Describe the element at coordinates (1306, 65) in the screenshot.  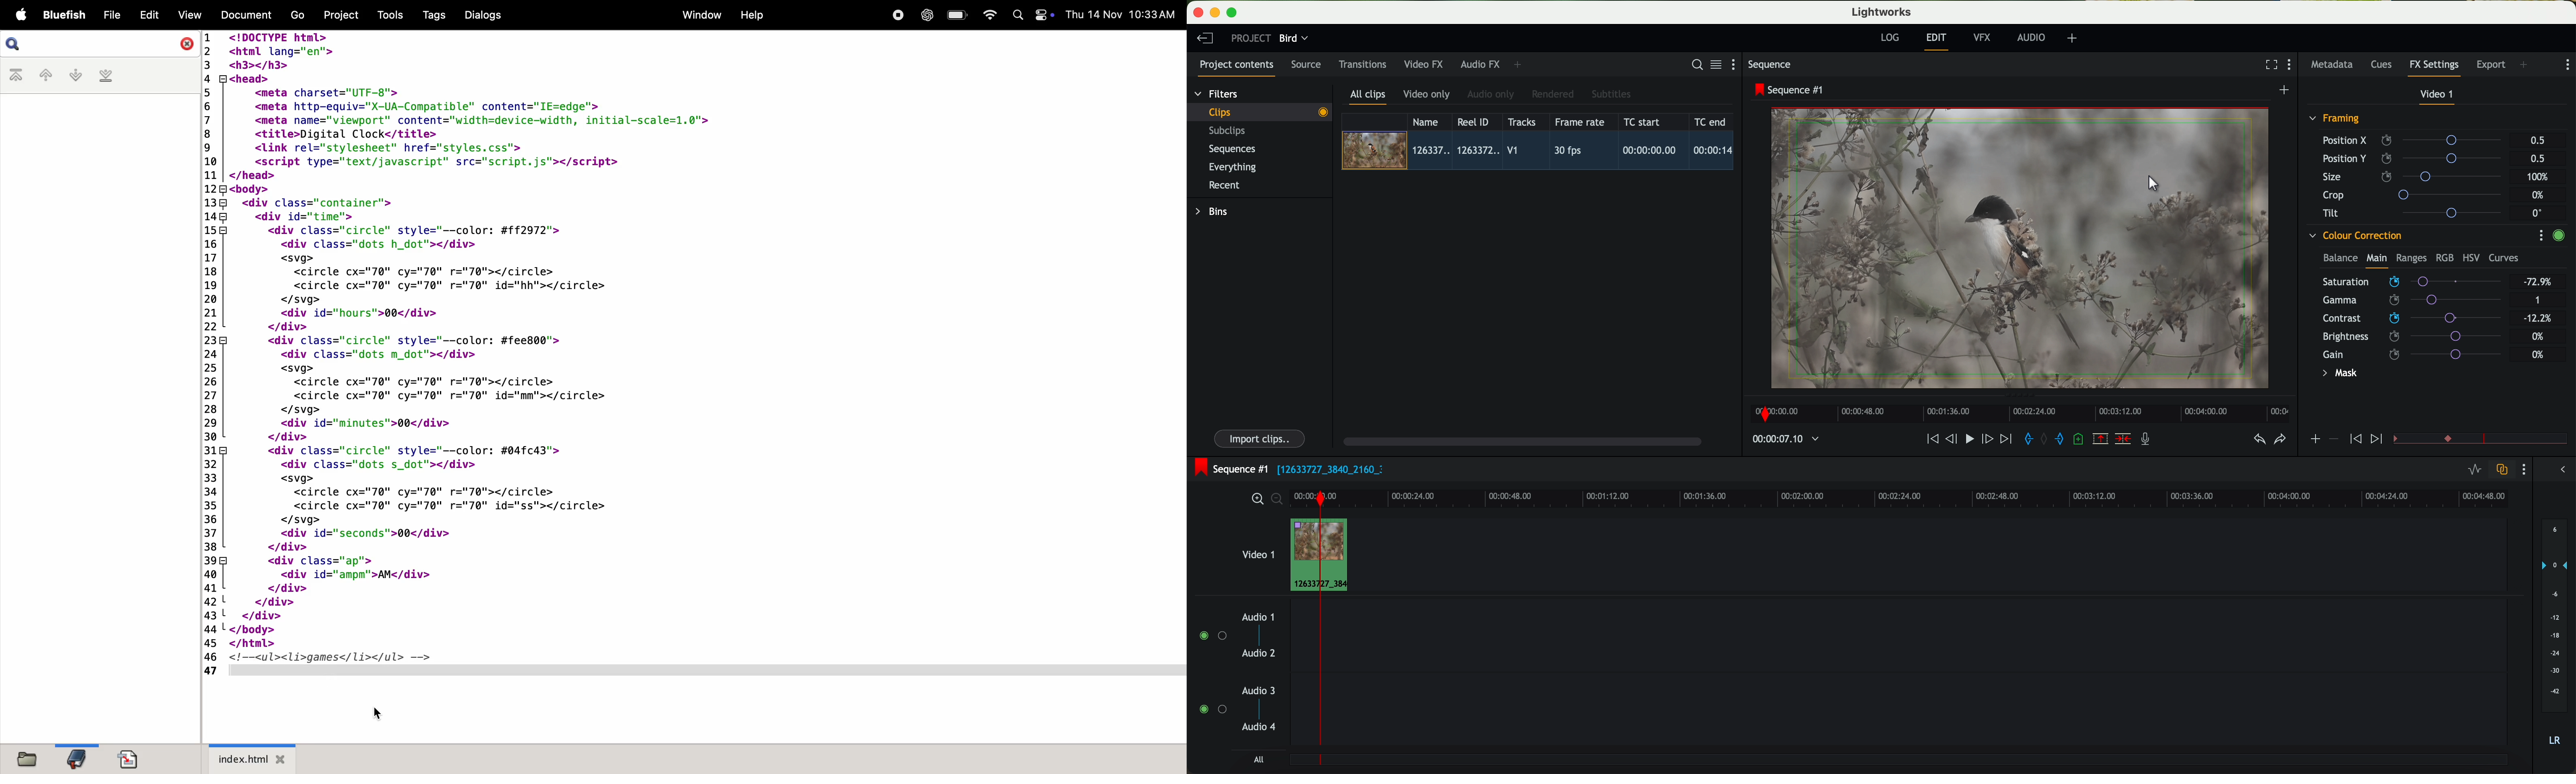
I see `source` at that location.